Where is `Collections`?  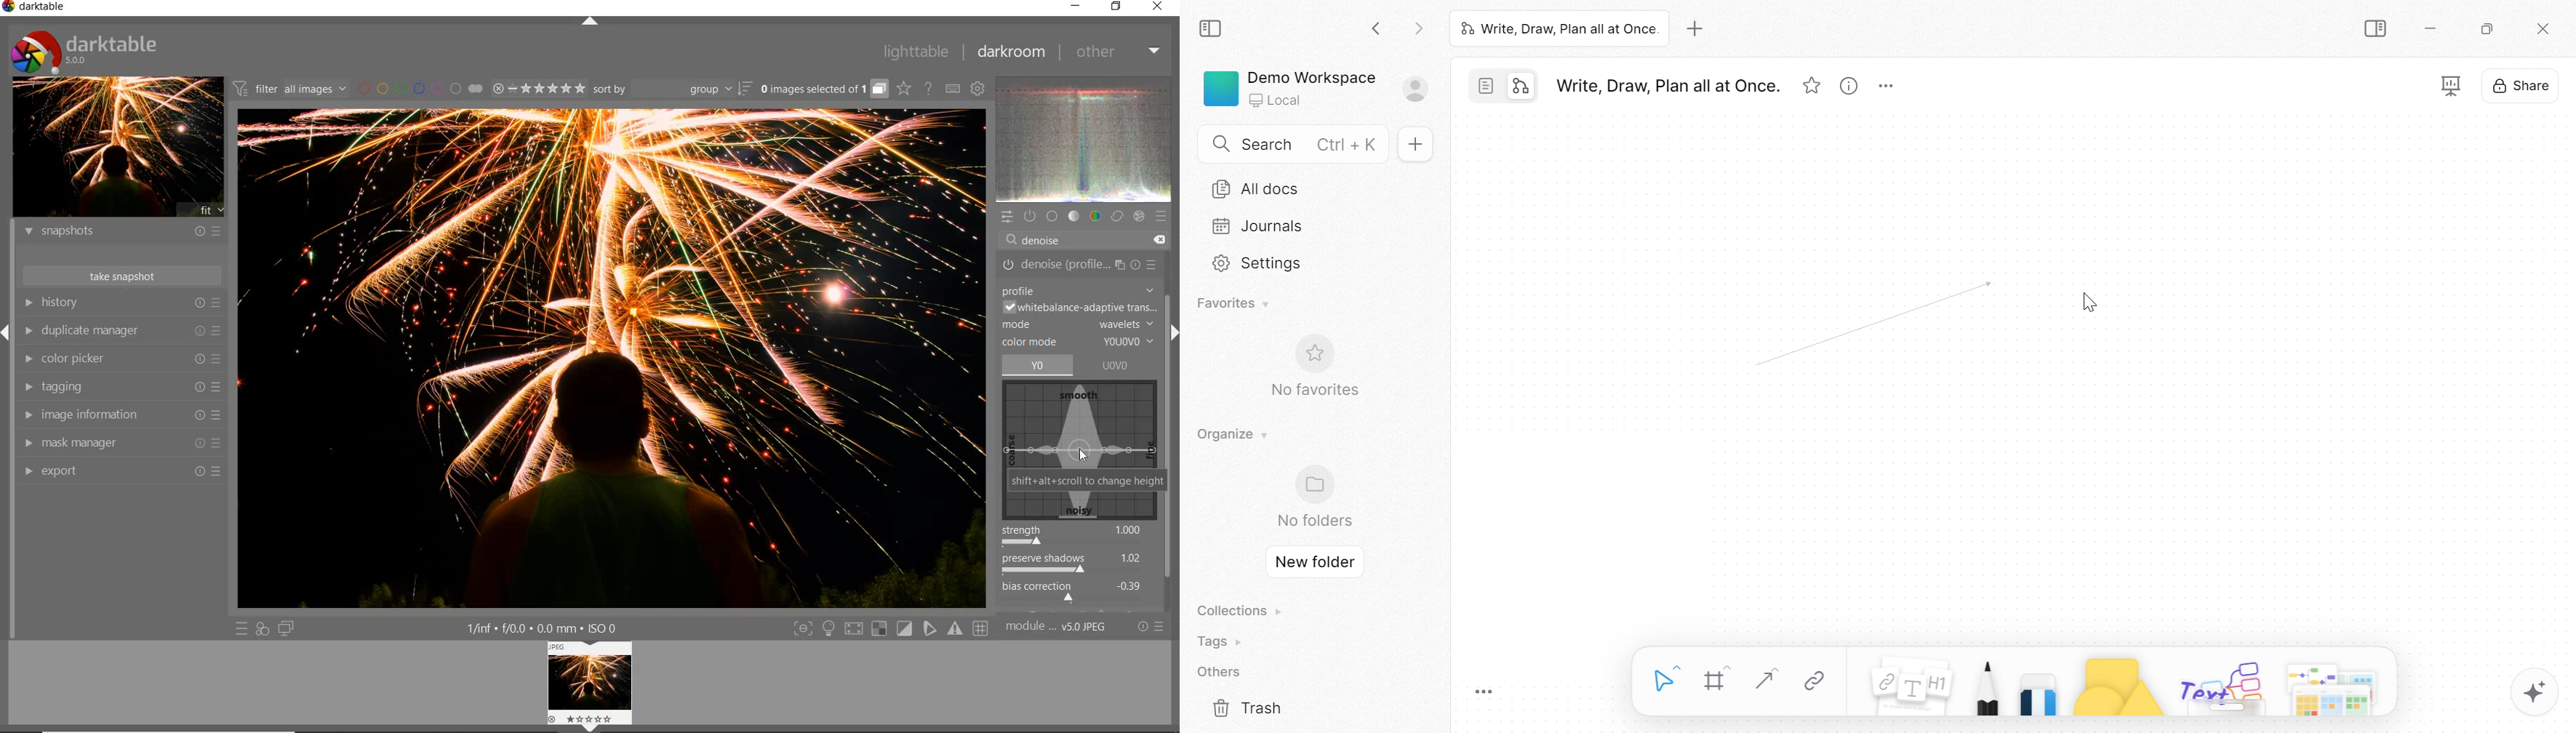
Collections is located at coordinates (1236, 611).